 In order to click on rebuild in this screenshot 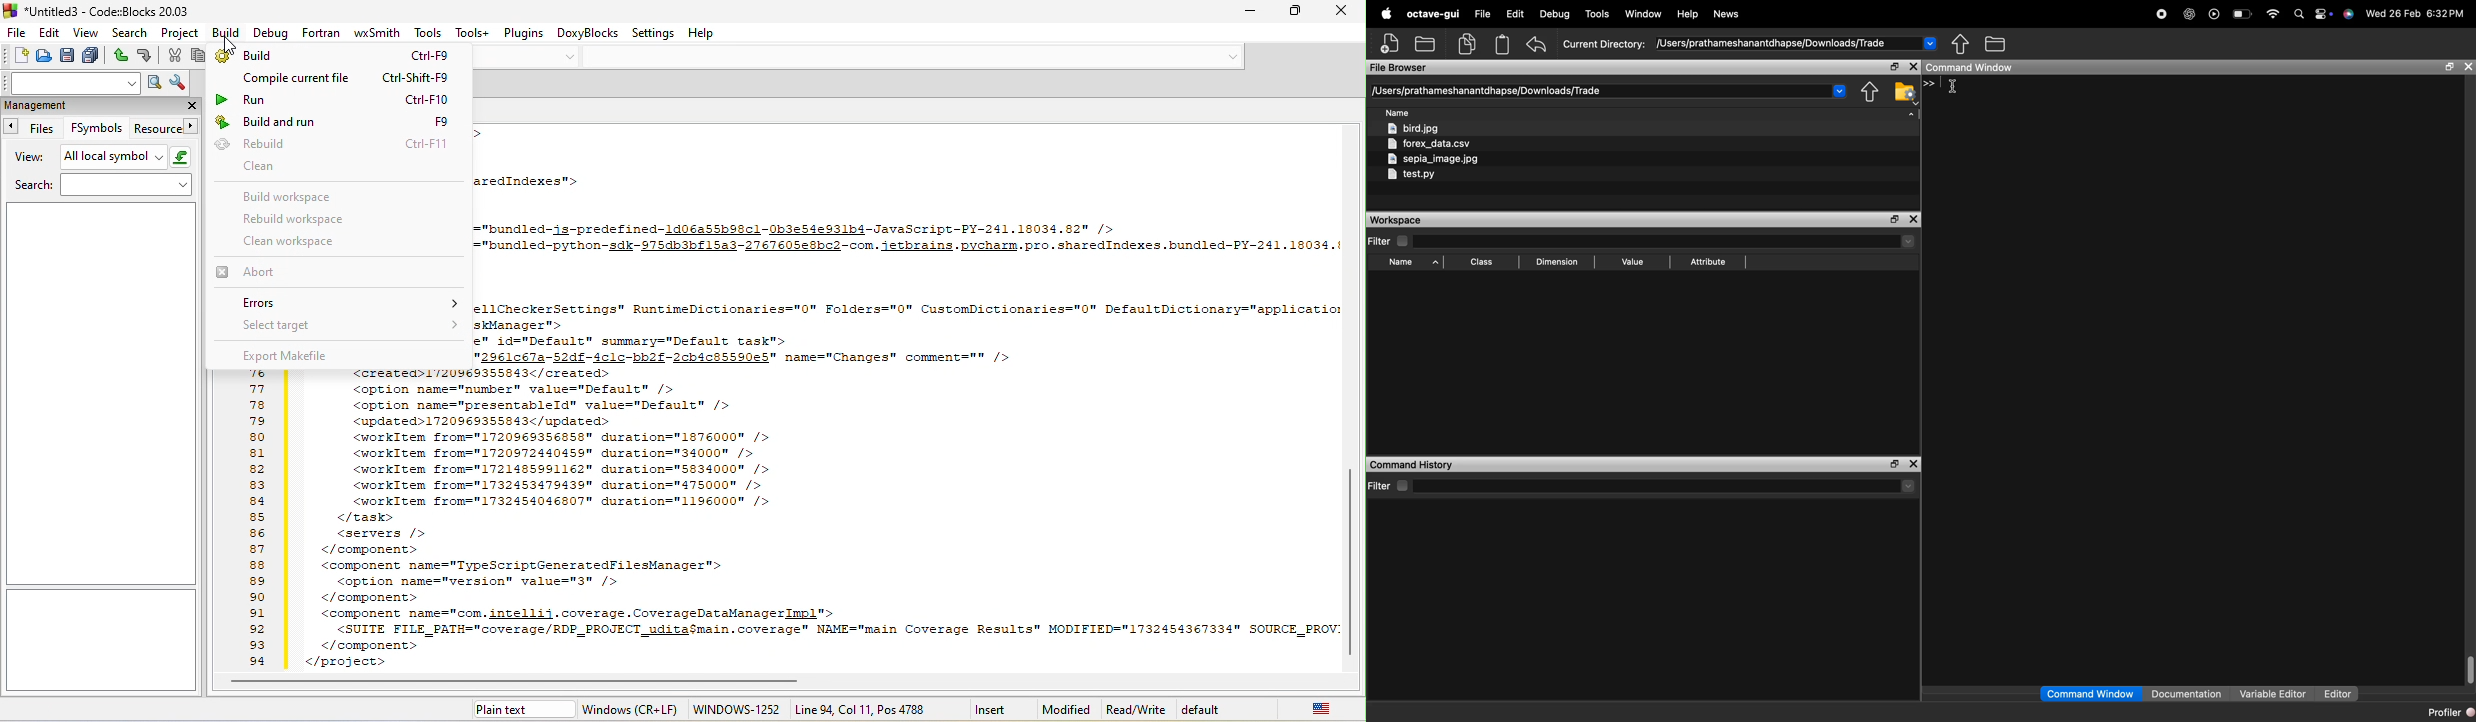, I will do `click(332, 144)`.